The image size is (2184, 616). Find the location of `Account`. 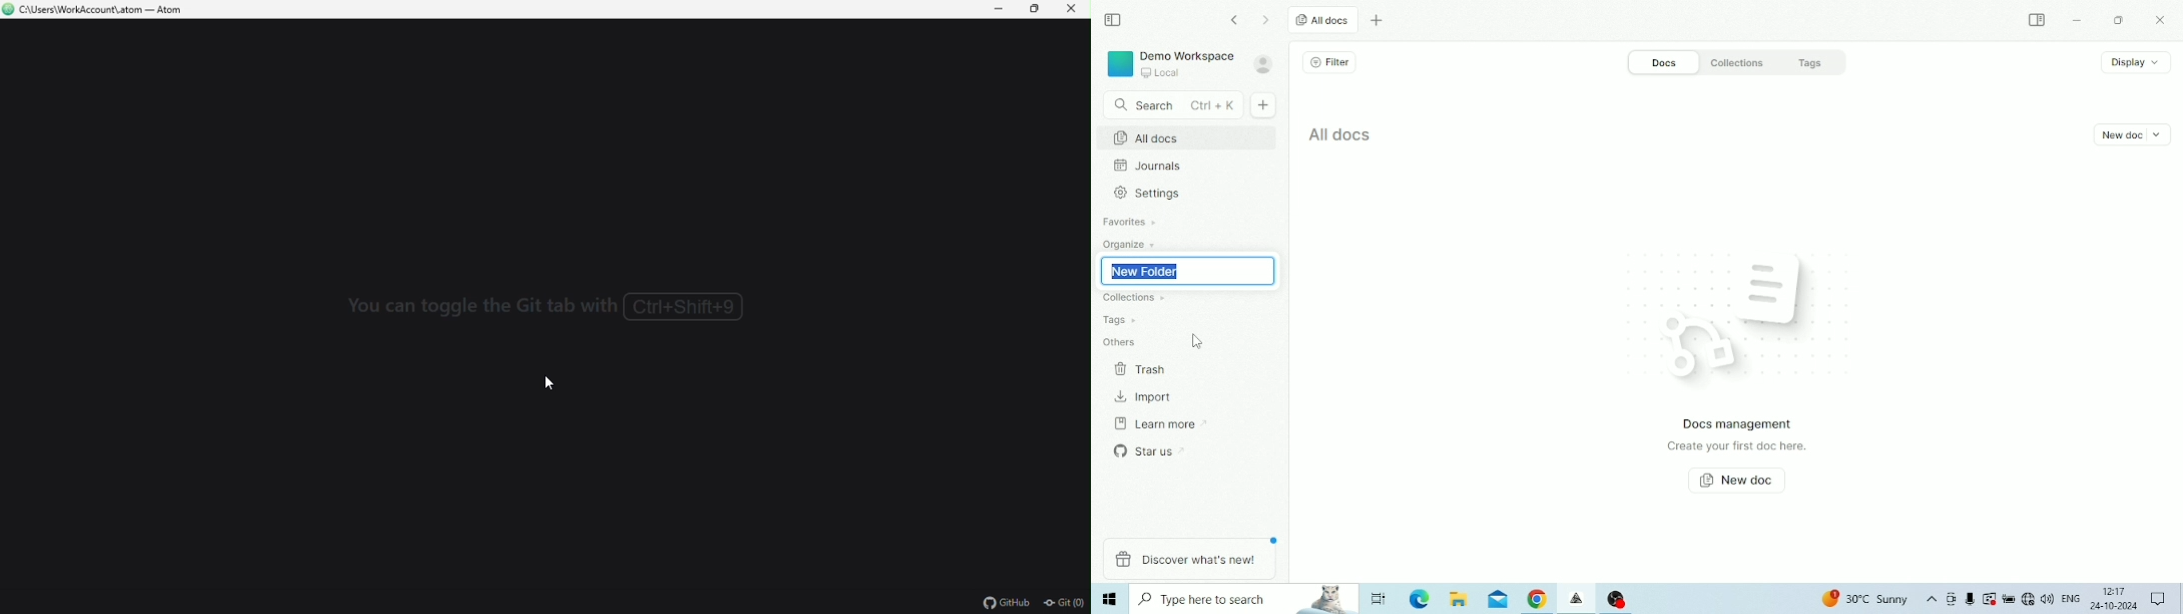

Account is located at coordinates (1264, 64).